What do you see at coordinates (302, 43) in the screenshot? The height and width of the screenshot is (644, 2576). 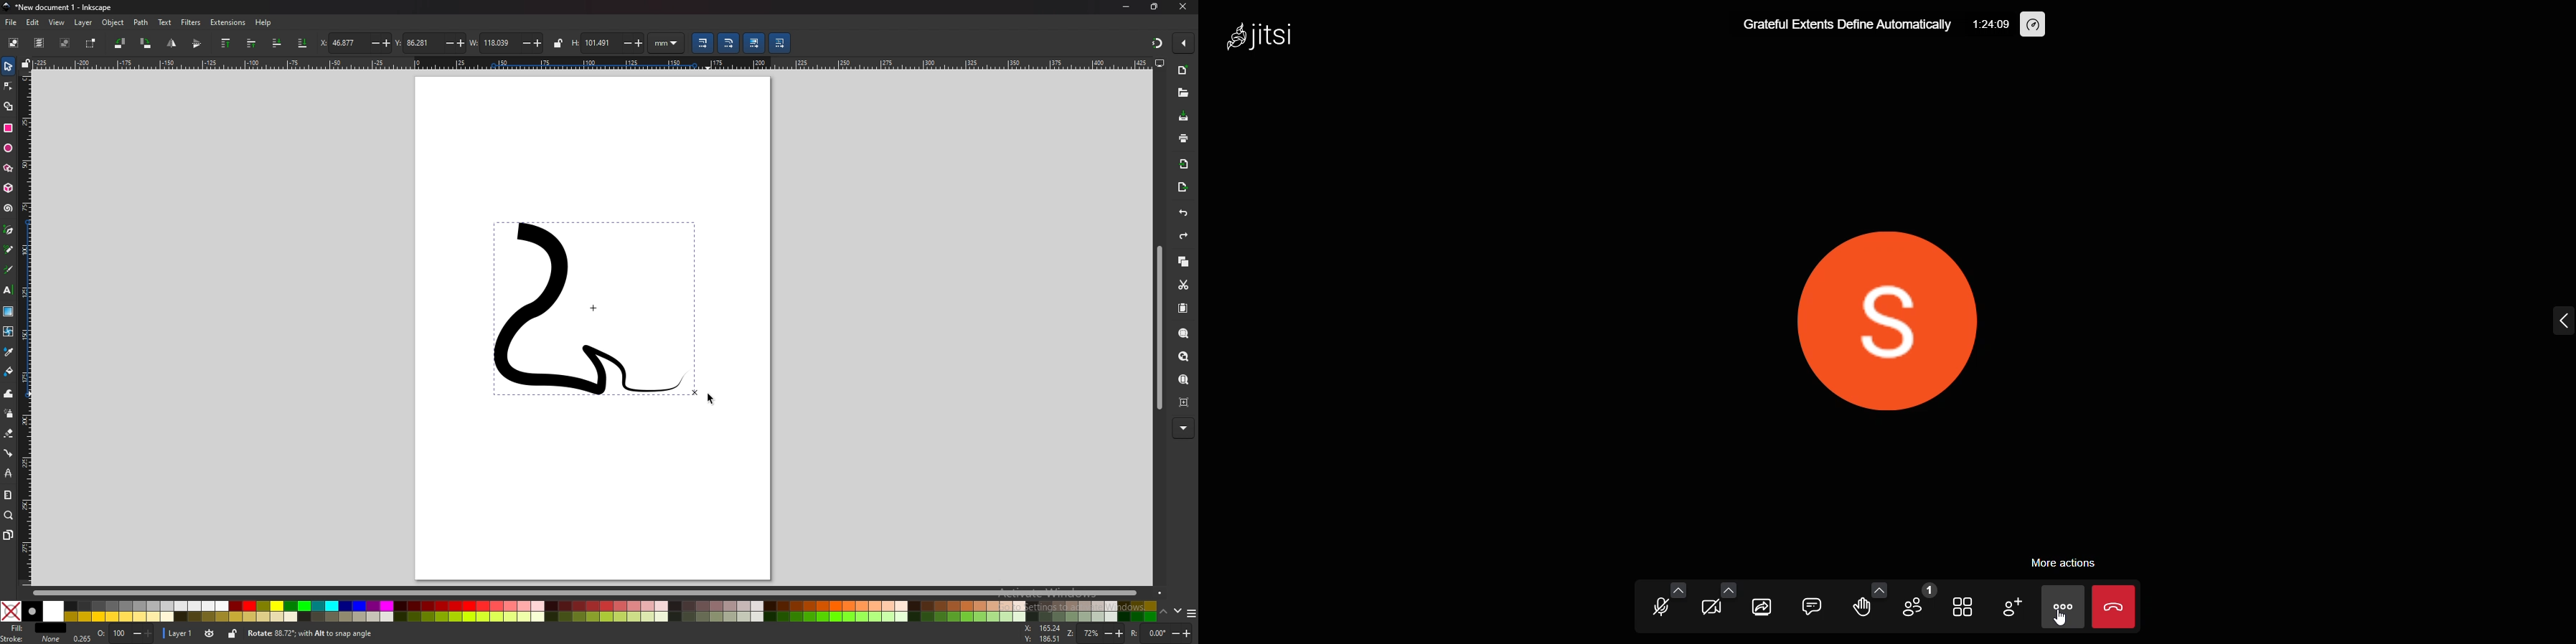 I see `lower selection to bottom` at bounding box center [302, 43].